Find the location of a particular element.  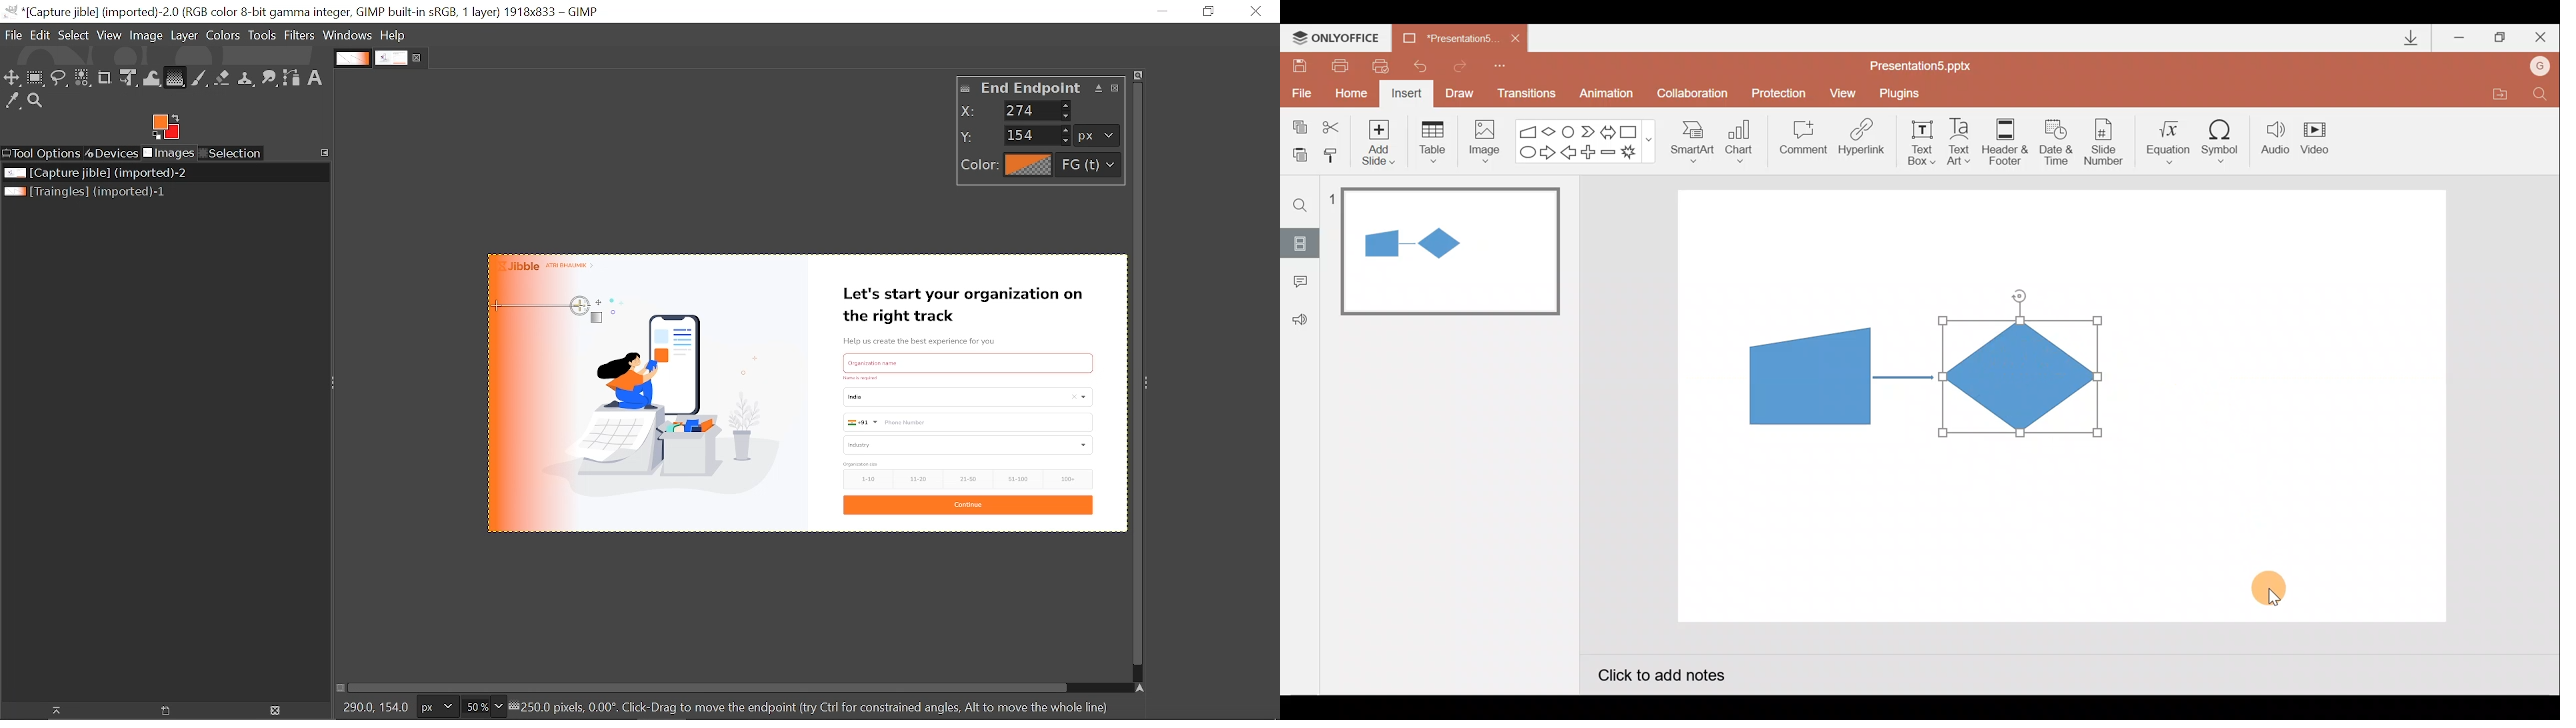

Quick print is located at coordinates (1385, 63).